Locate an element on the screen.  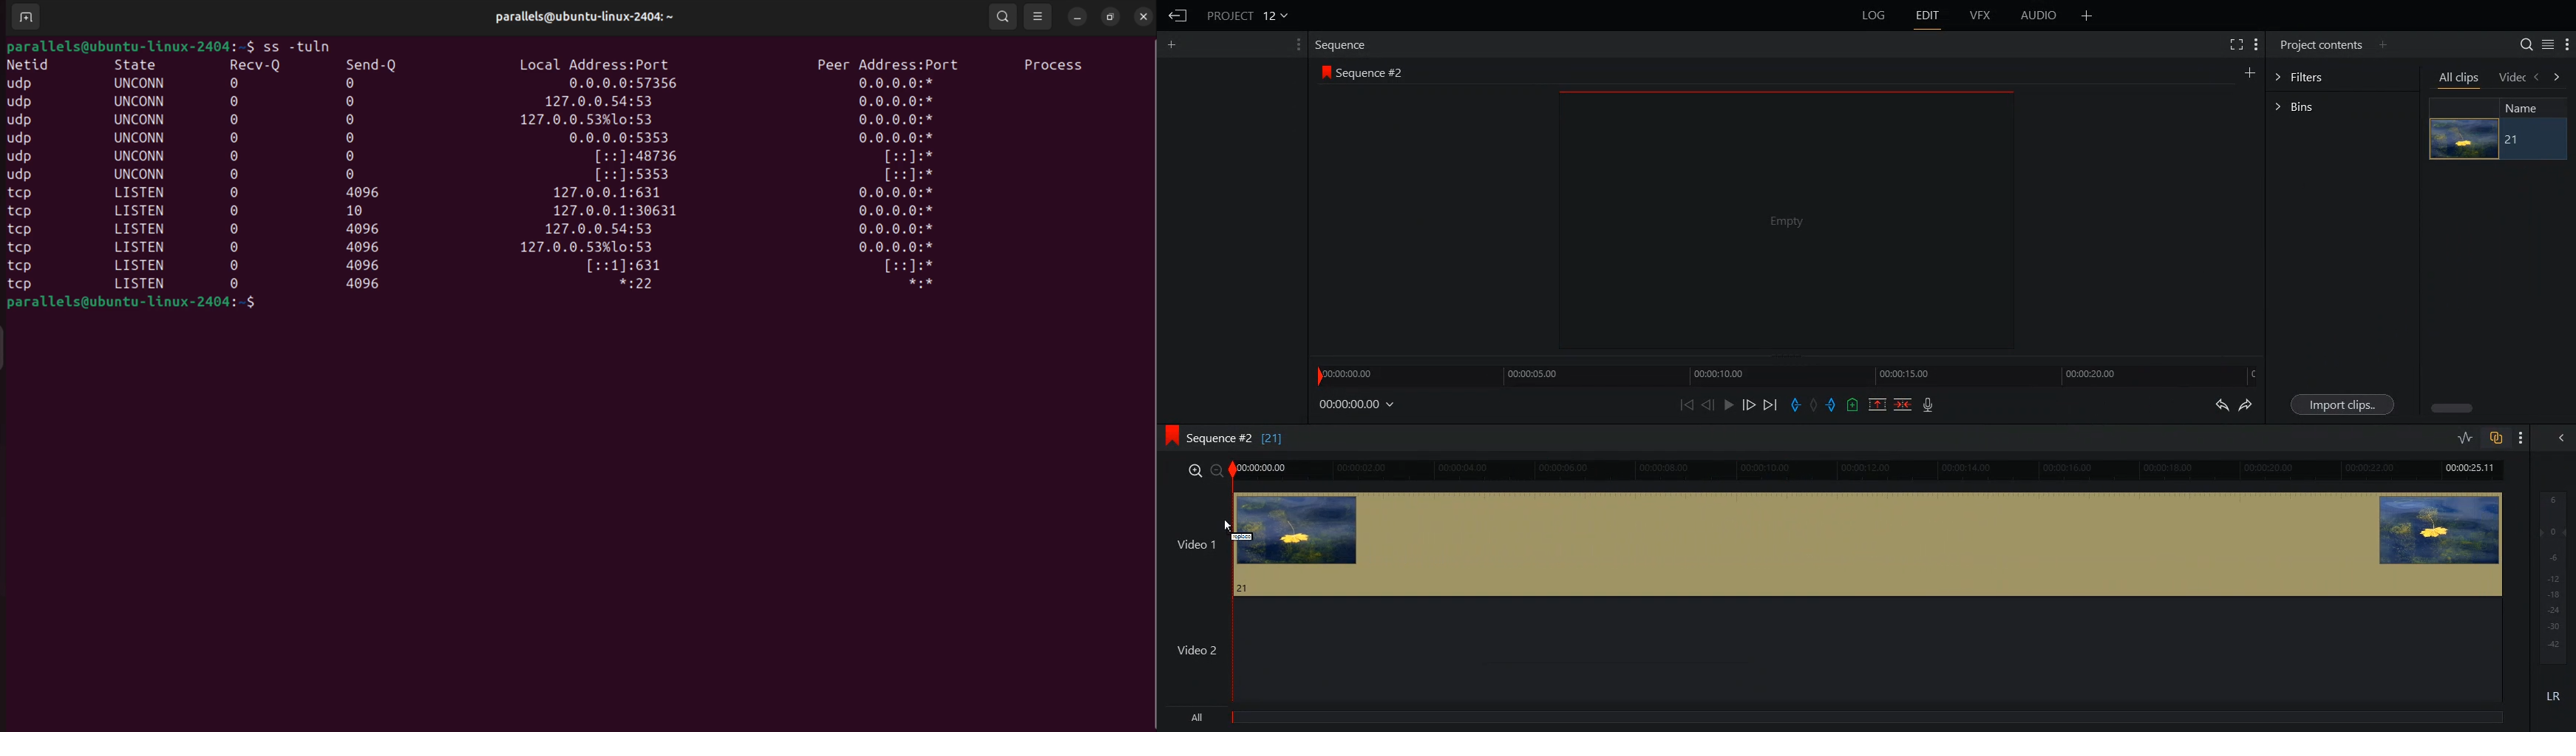
Show Full audio mix is located at coordinates (2557, 438).